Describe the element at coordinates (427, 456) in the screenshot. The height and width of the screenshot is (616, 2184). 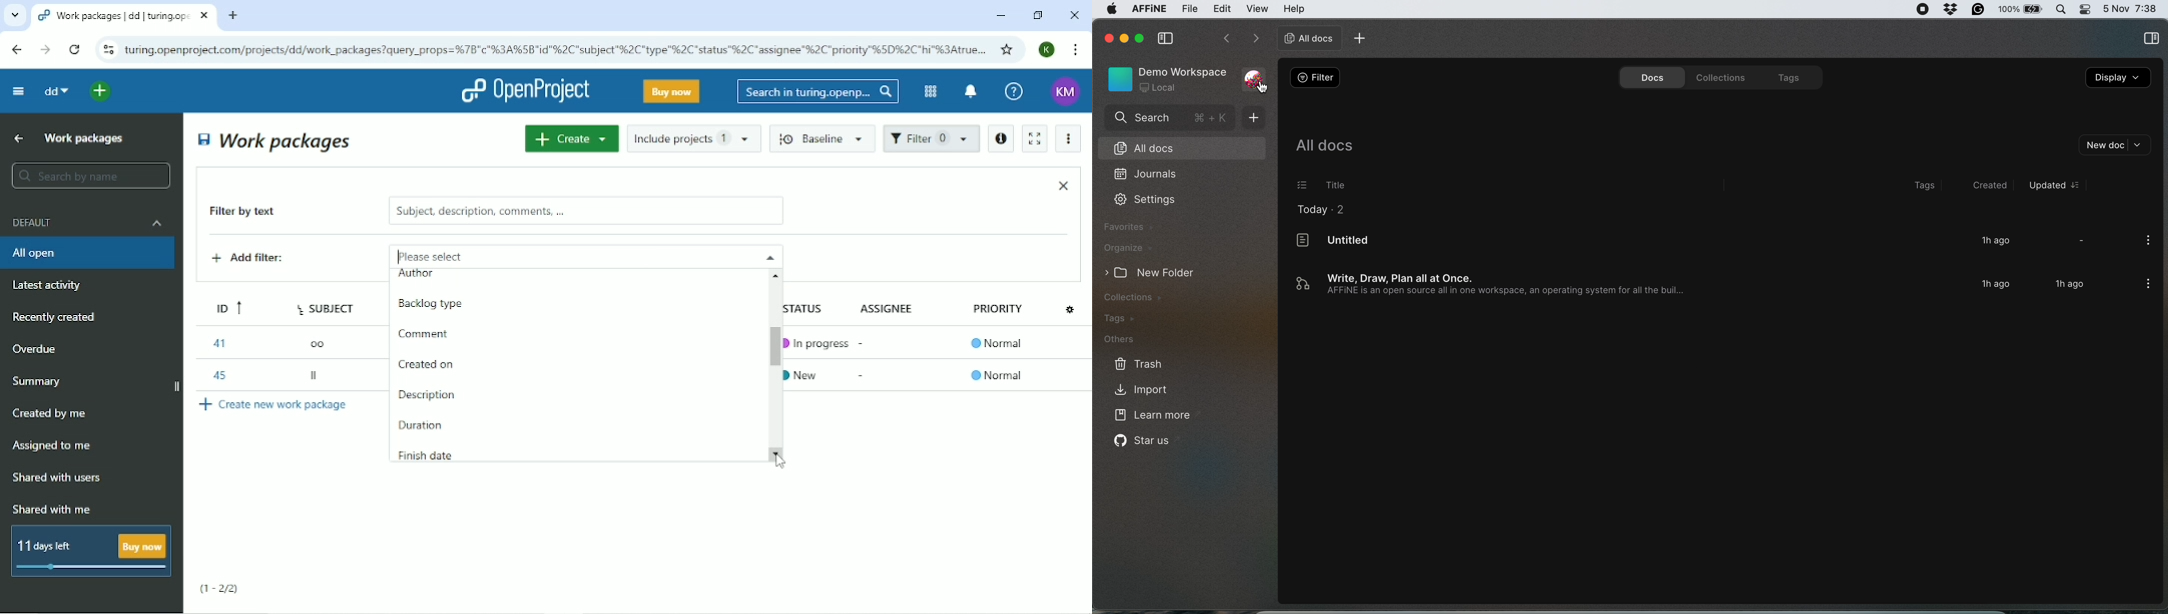
I see `Finish date` at that location.